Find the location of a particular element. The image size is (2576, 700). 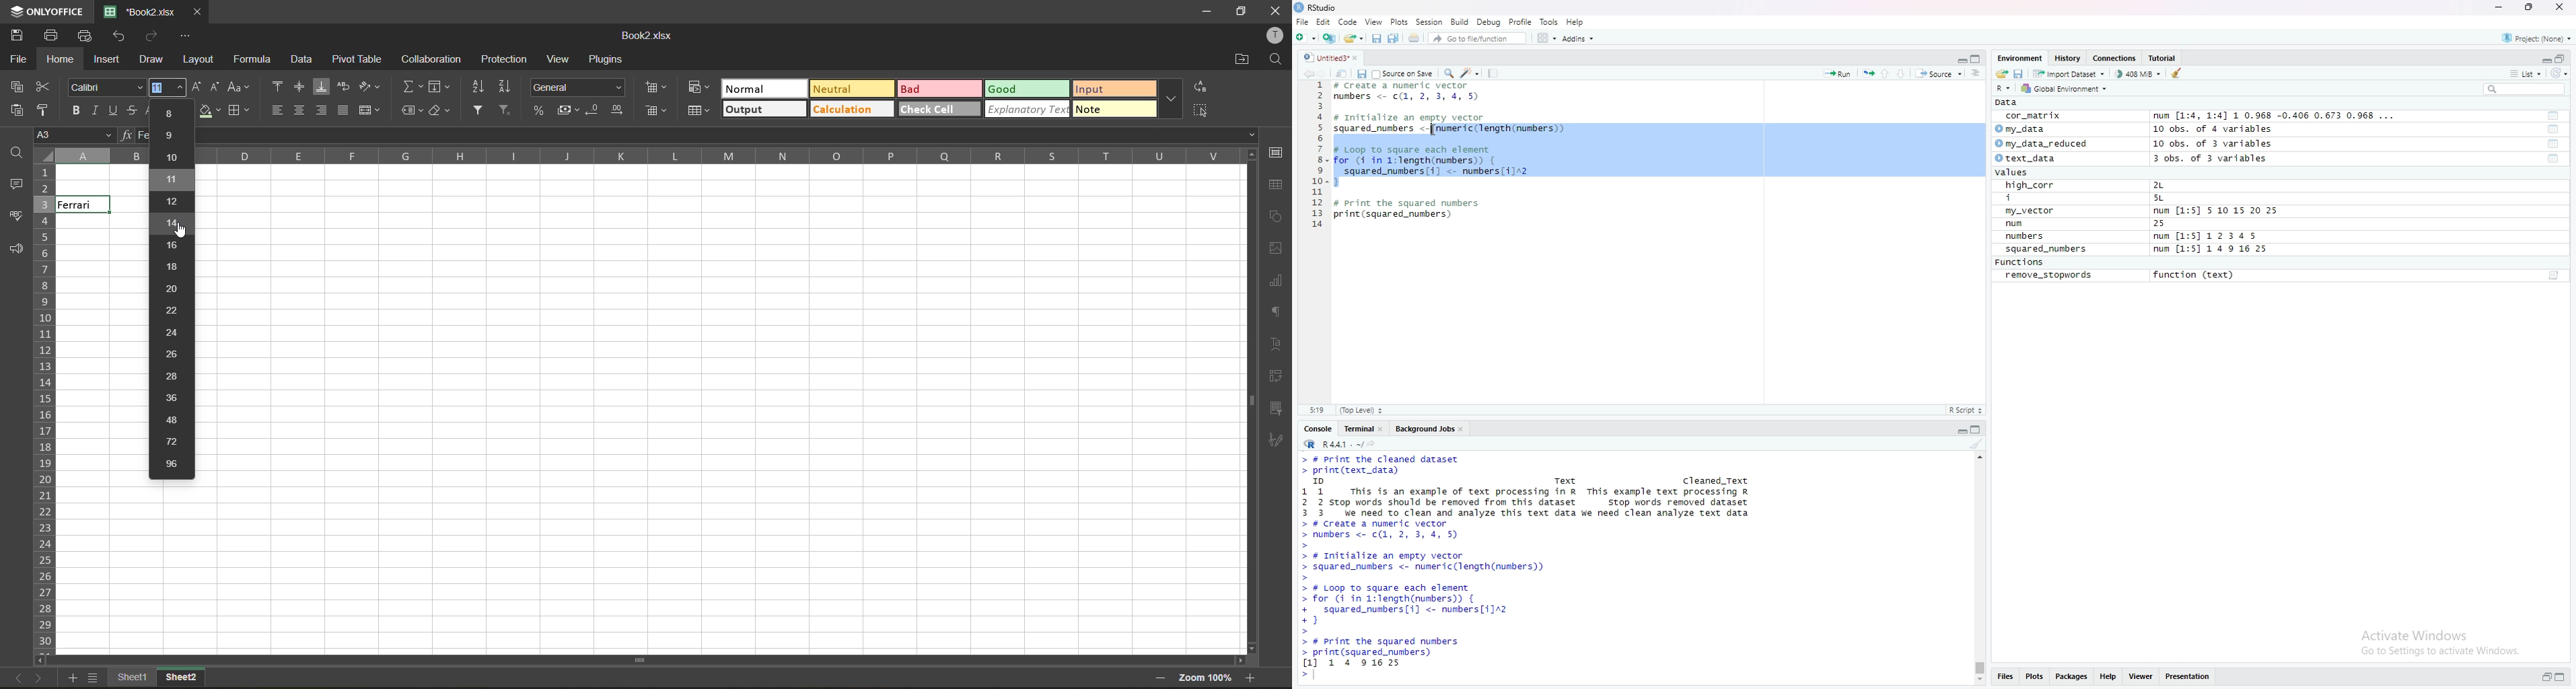

code tools is located at coordinates (1470, 72).